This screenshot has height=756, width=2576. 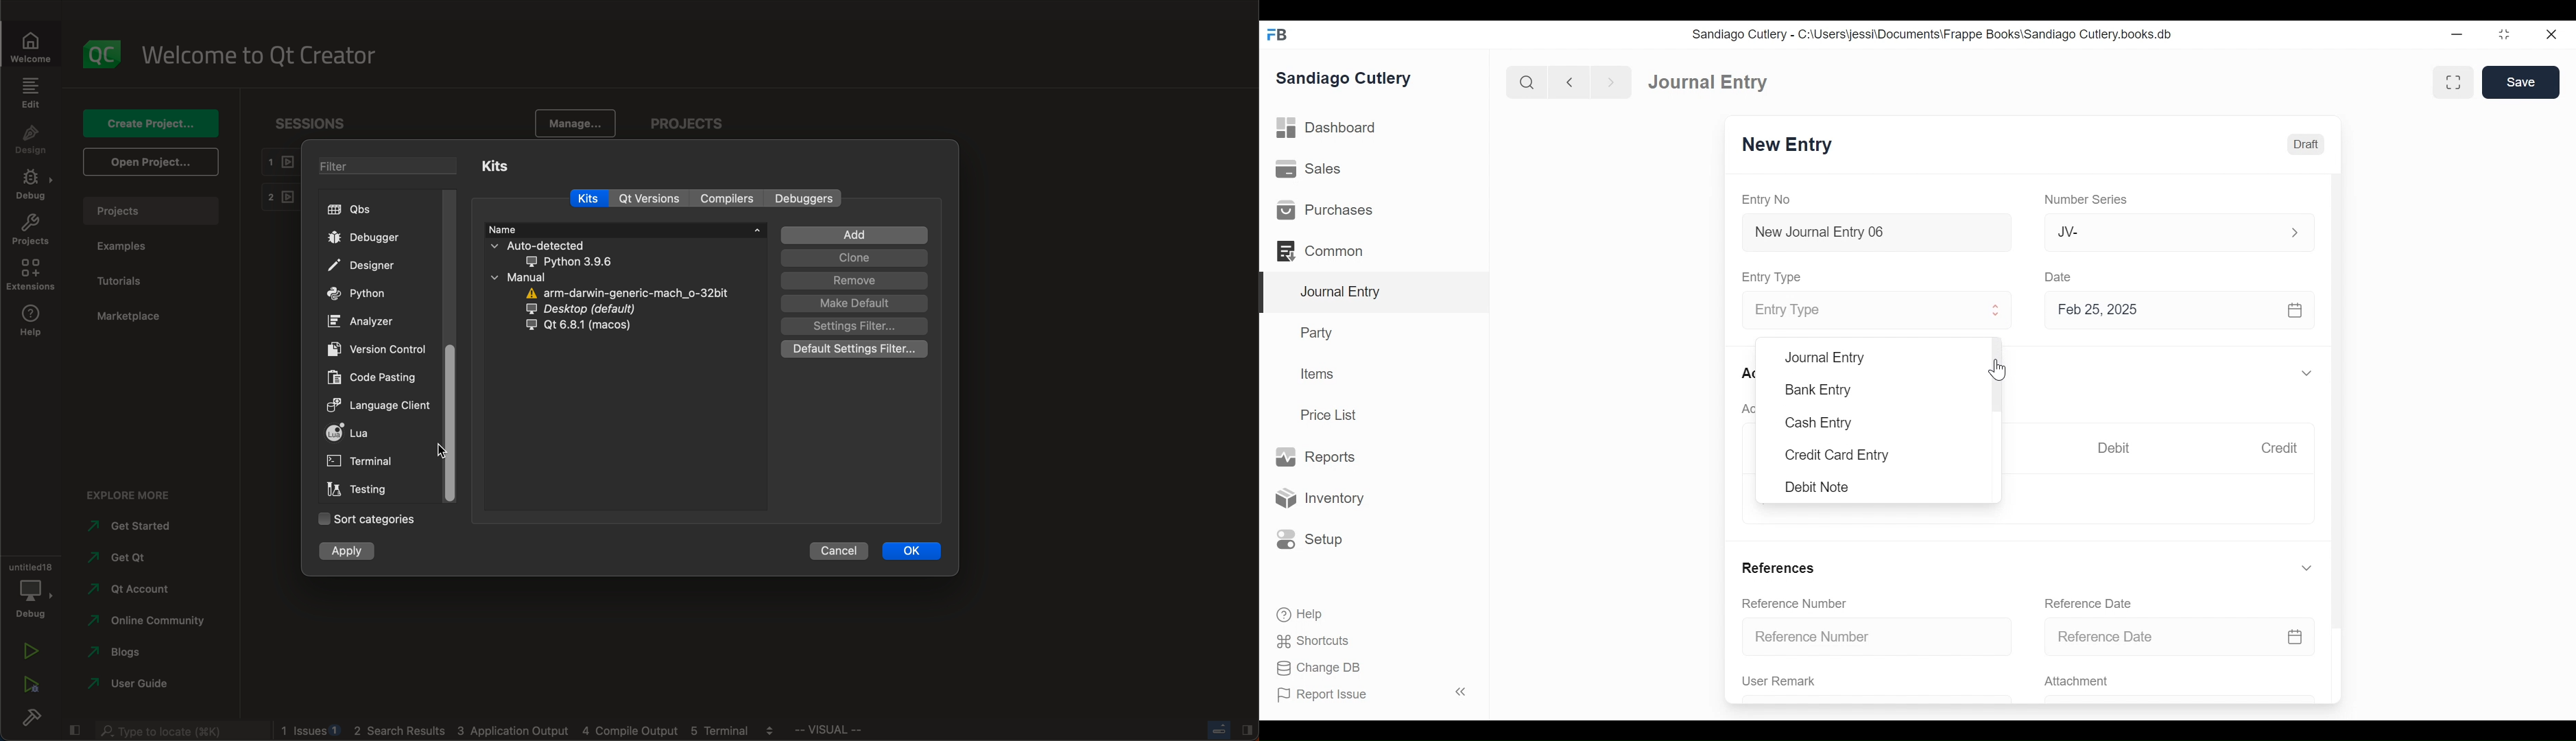 What do you see at coordinates (105, 52) in the screenshot?
I see `logo` at bounding box center [105, 52].